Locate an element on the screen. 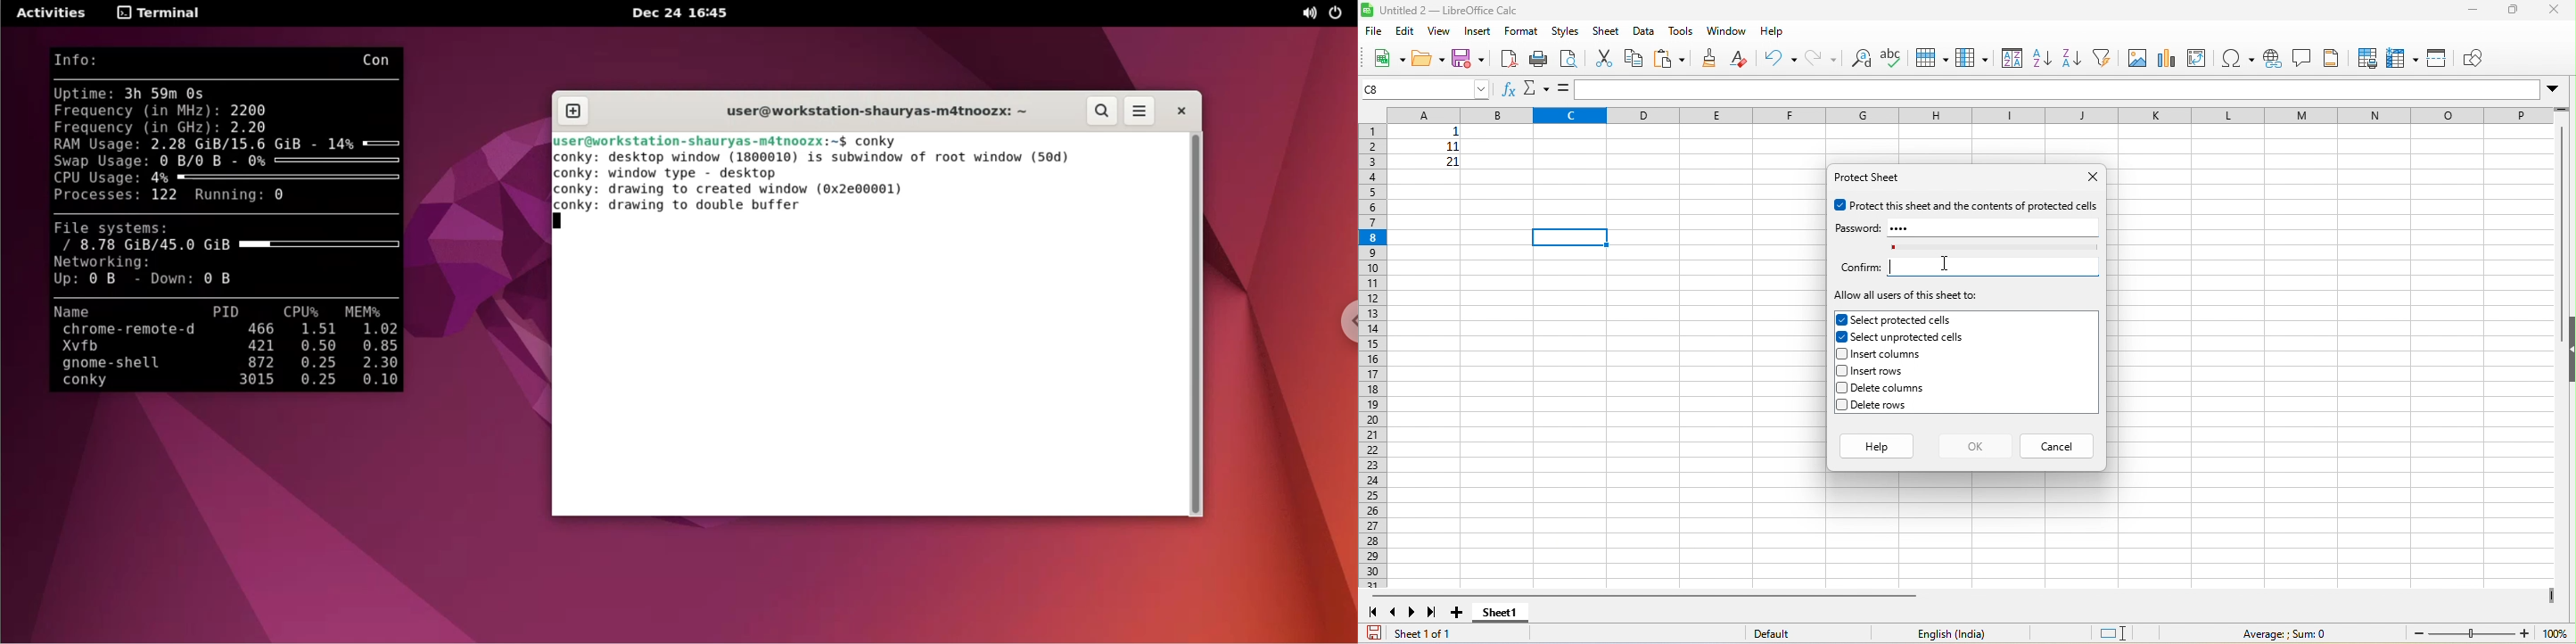 The image size is (2576, 644). find and replace is located at coordinates (1858, 58).